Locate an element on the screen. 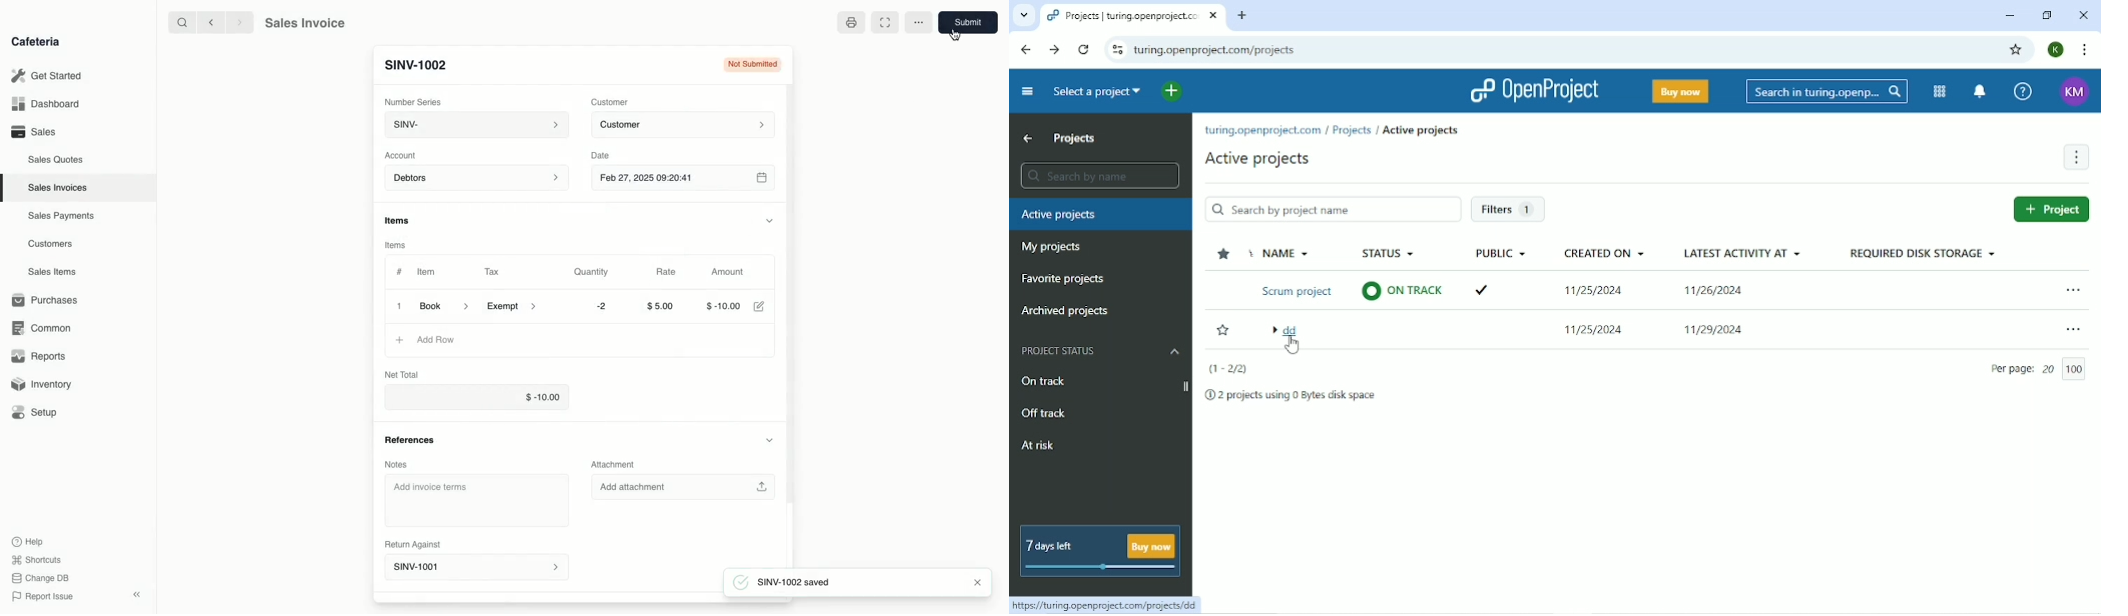 The image size is (2128, 616). Shortcuts is located at coordinates (38, 559).